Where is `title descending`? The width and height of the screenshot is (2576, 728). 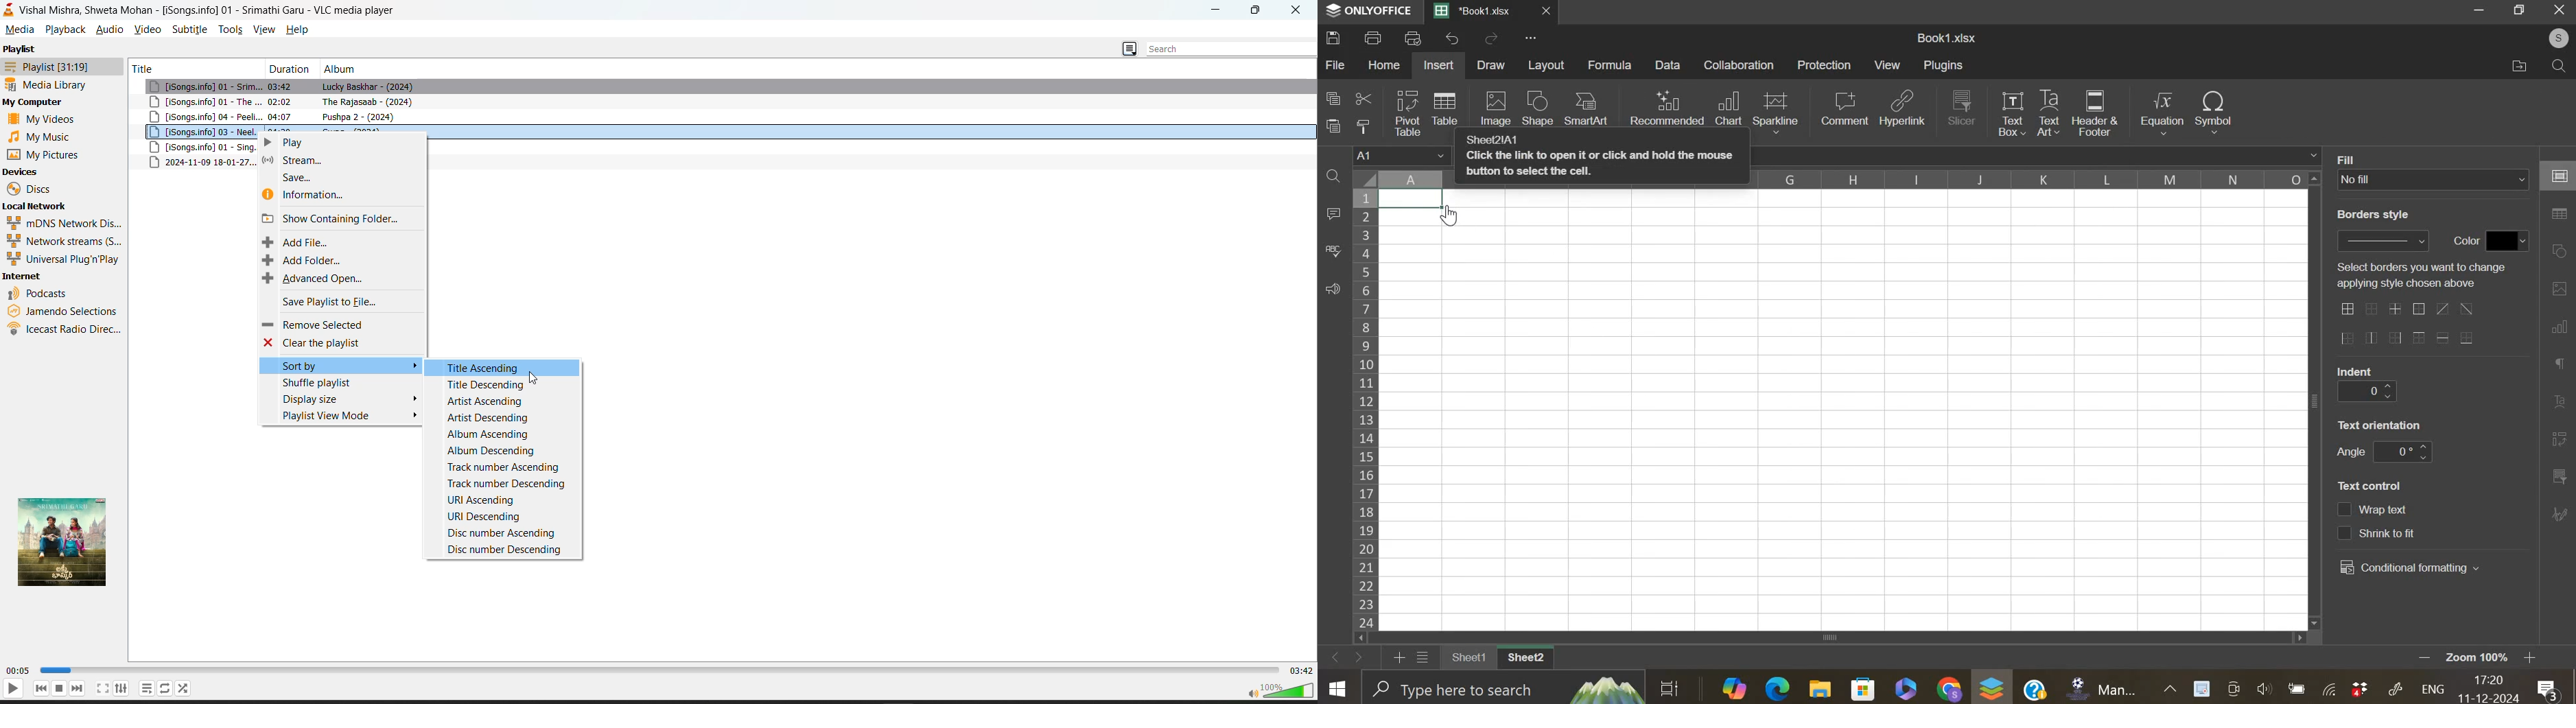 title descending is located at coordinates (503, 384).